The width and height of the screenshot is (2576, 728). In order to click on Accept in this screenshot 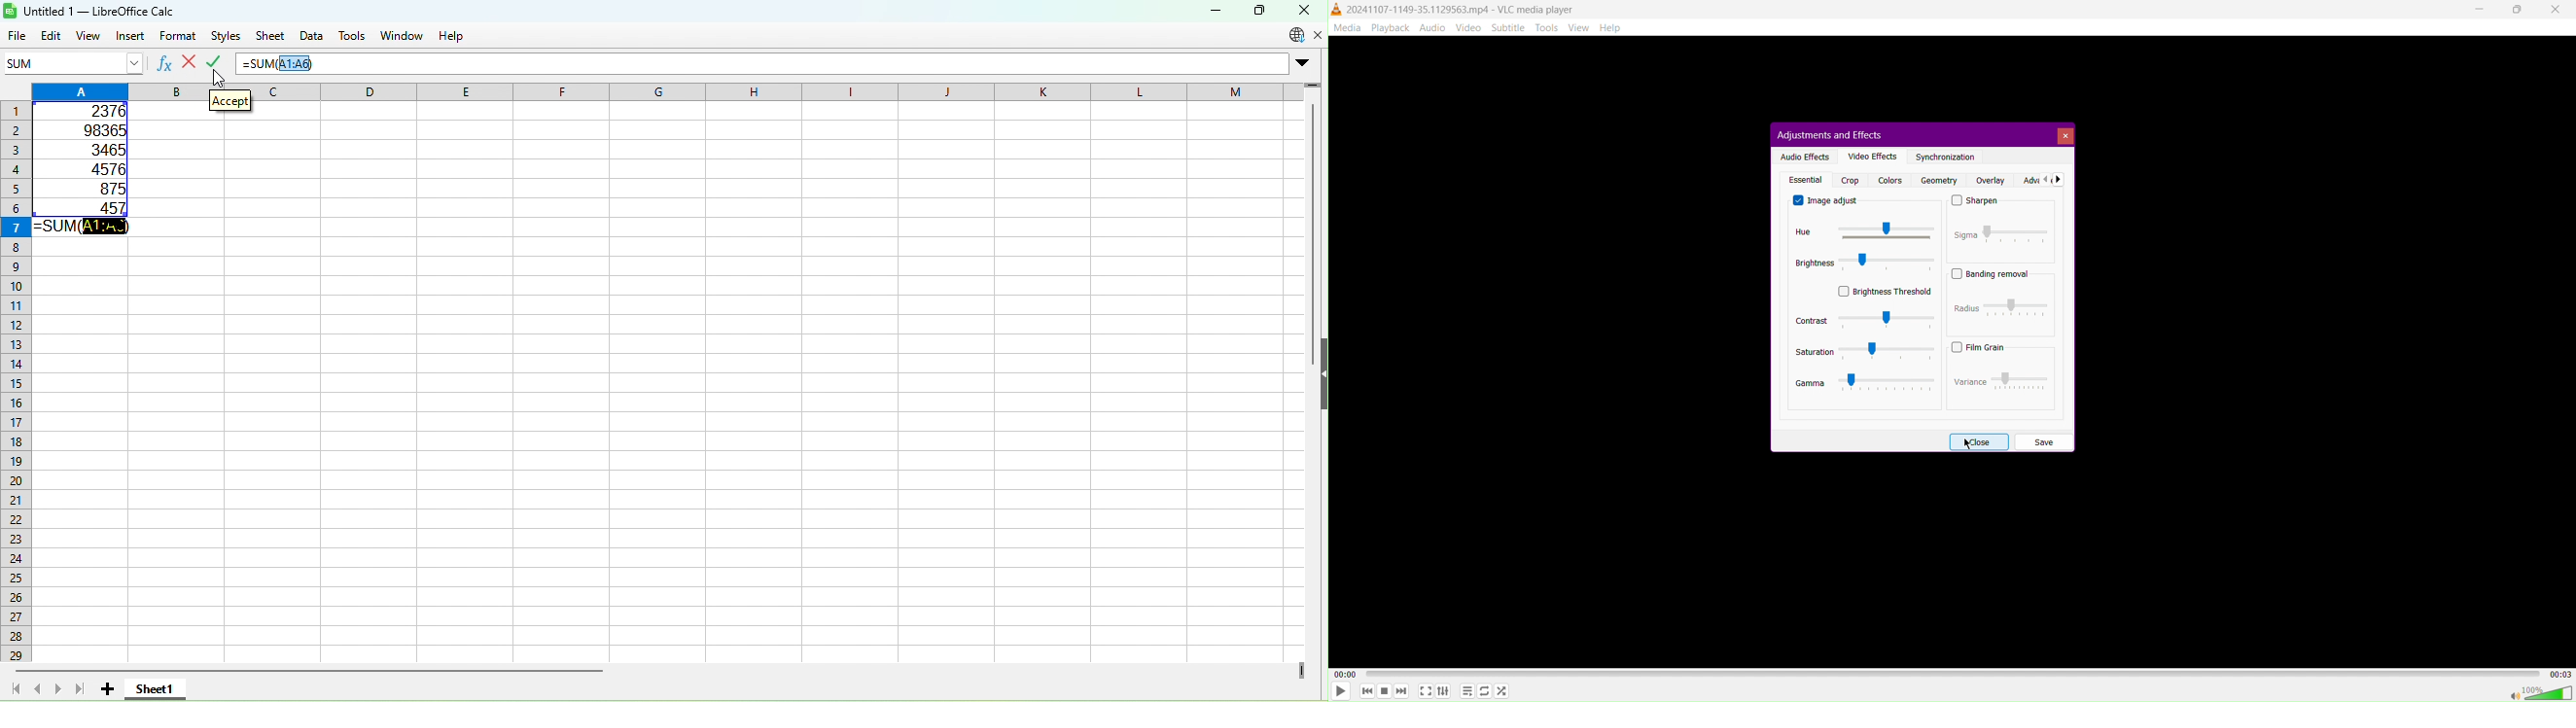, I will do `click(231, 98)`.